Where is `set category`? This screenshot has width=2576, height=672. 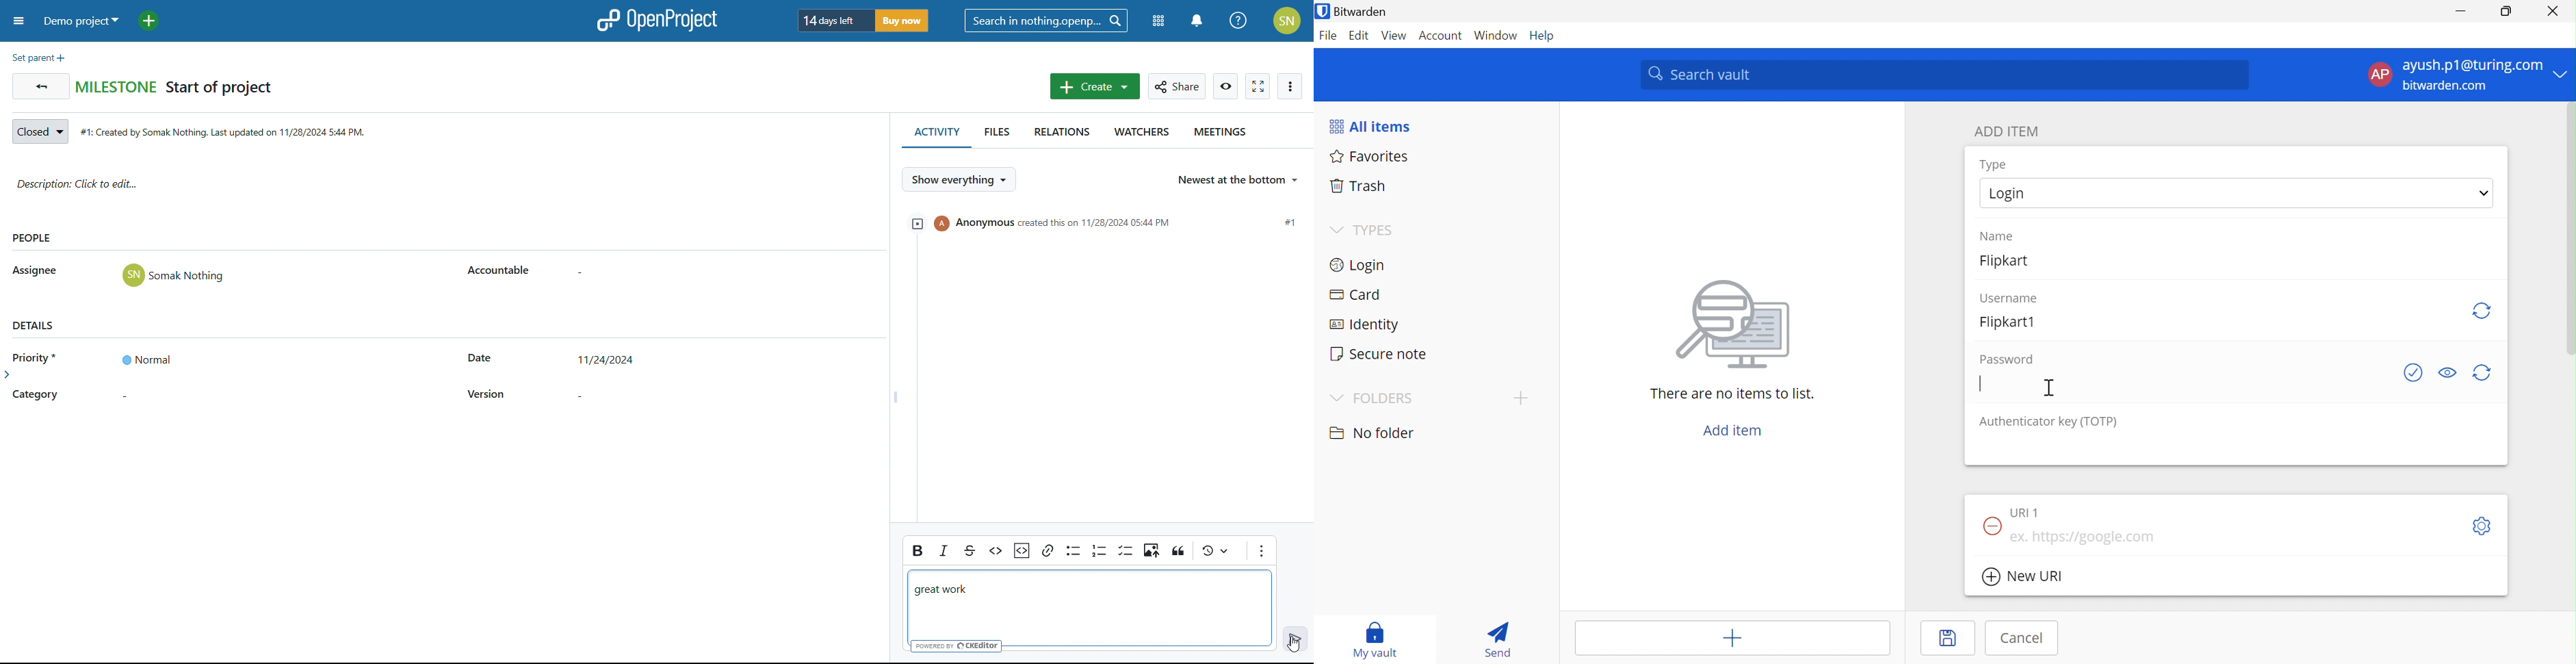 set category is located at coordinates (146, 397).